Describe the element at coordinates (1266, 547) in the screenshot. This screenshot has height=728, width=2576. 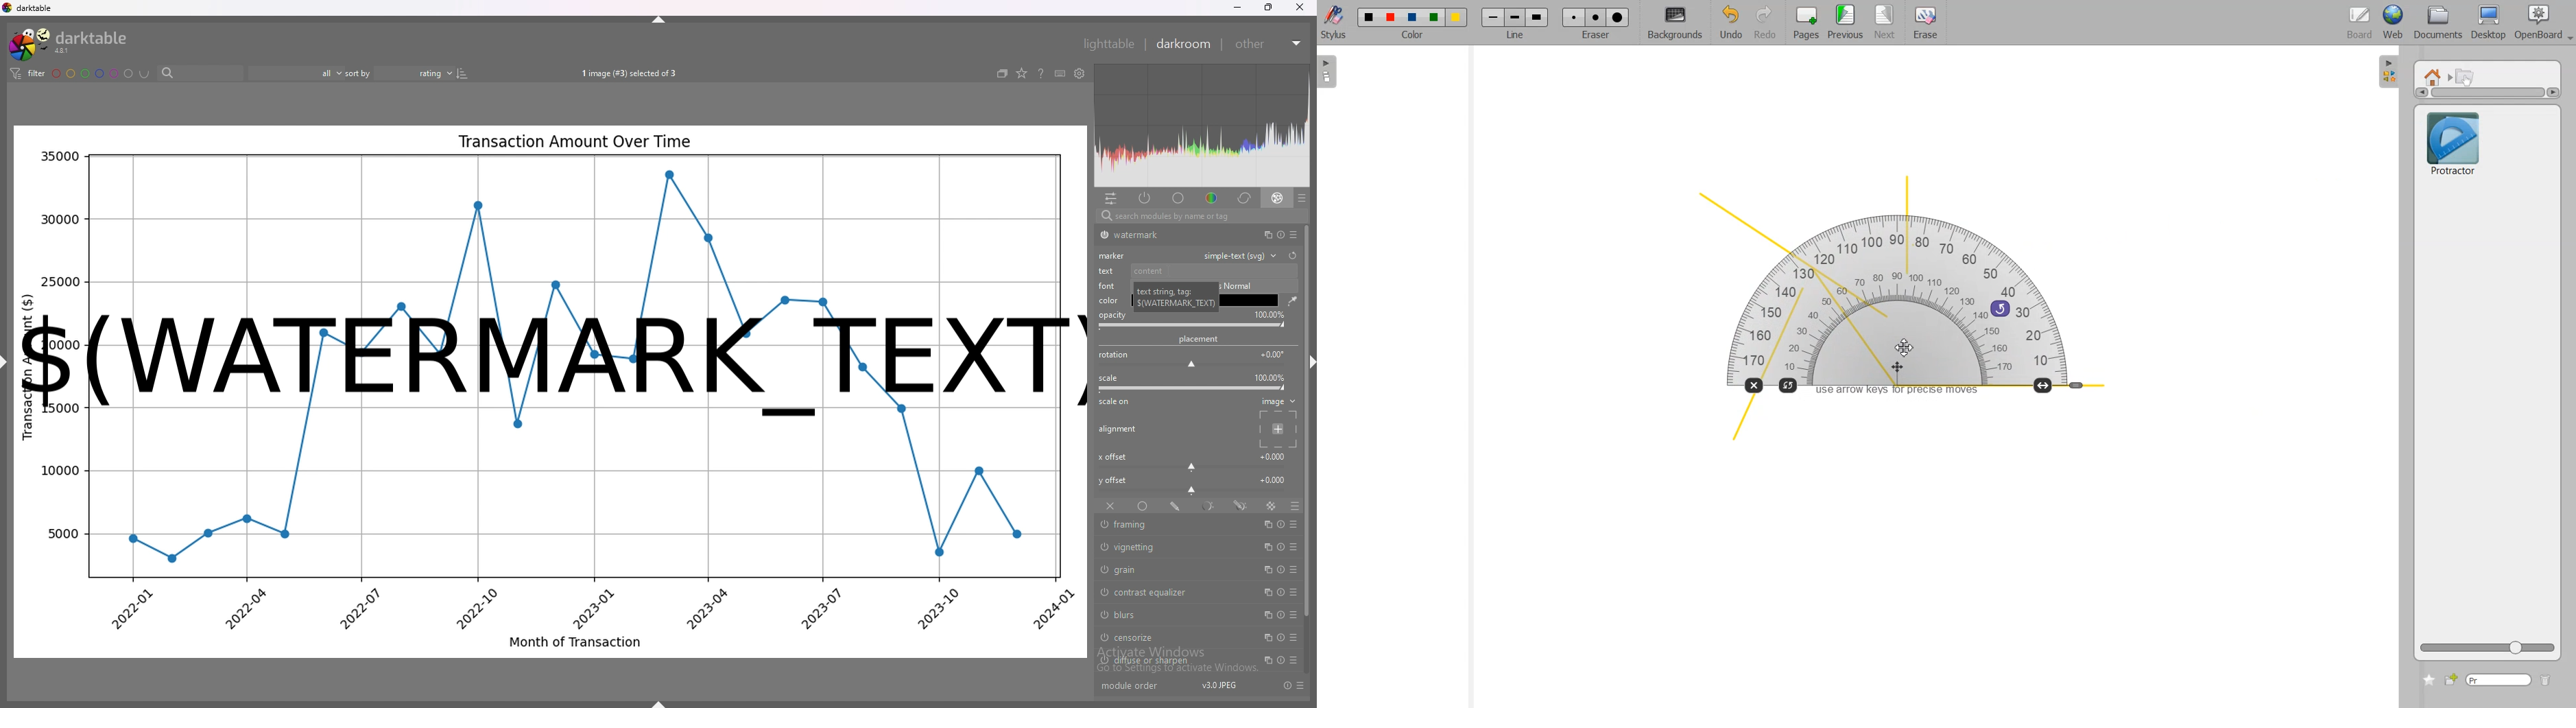
I see `multiple instances action` at that location.